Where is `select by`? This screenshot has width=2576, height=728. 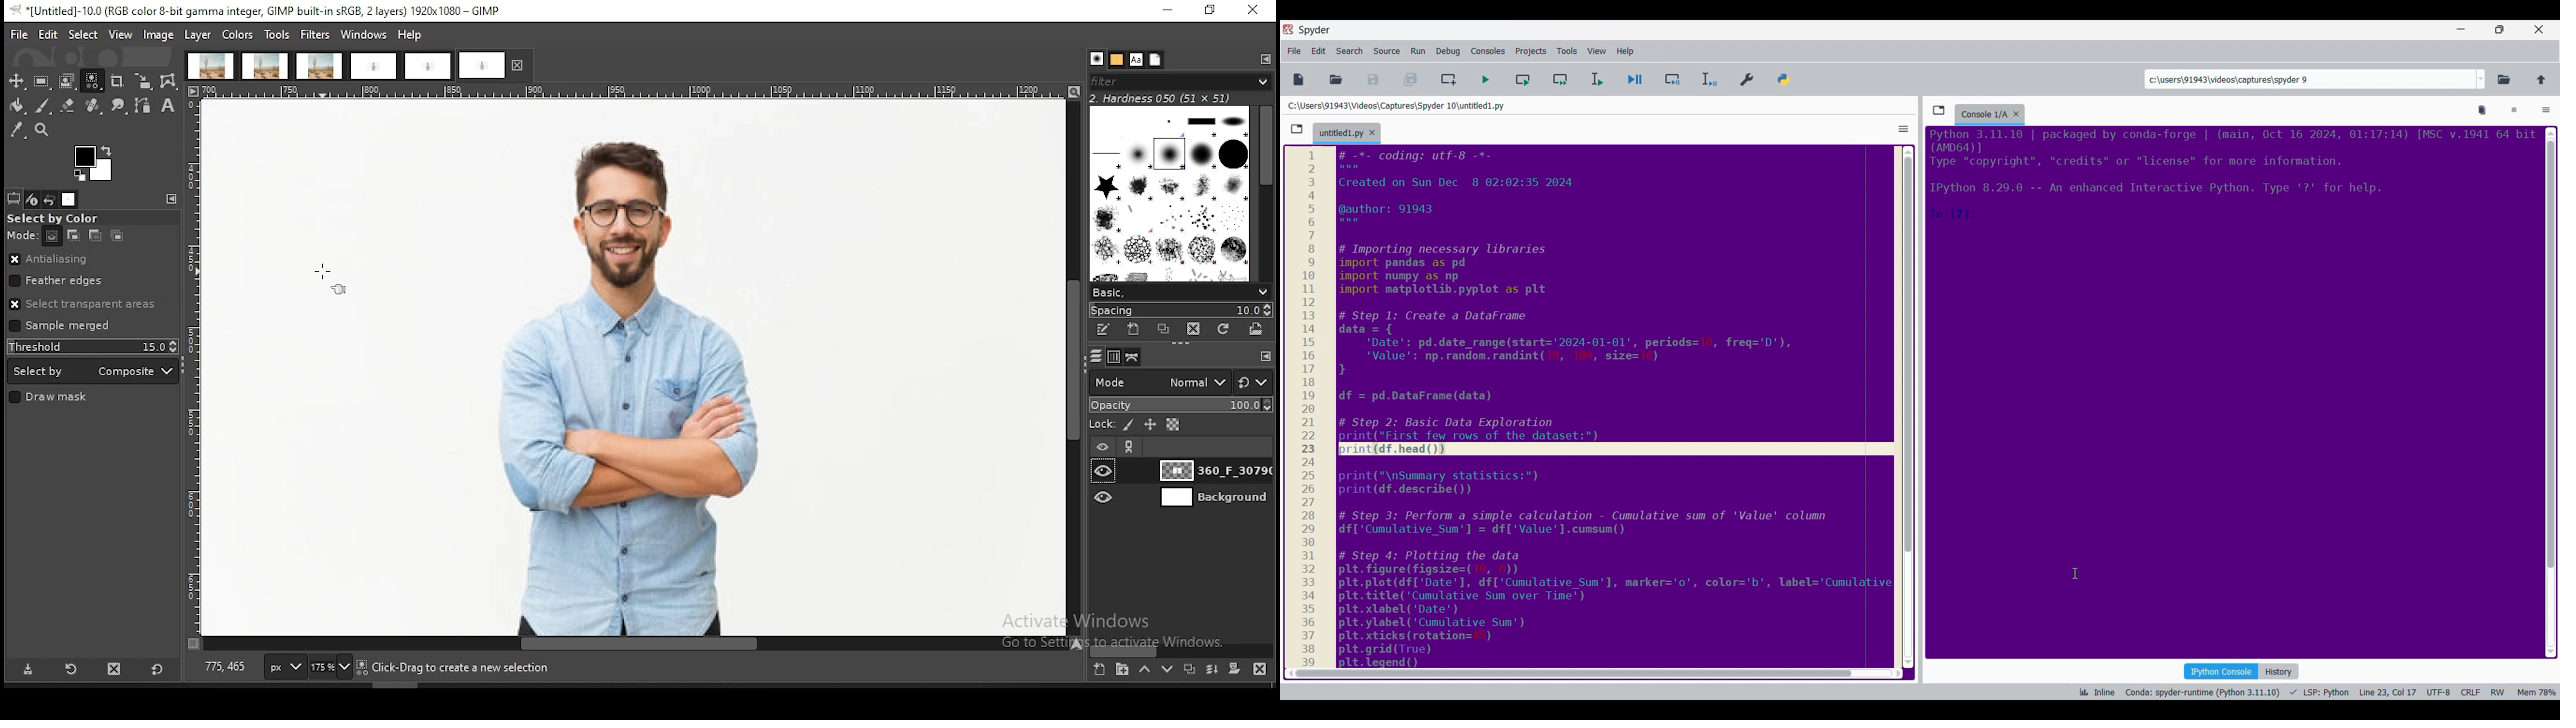 select by is located at coordinates (93, 371).